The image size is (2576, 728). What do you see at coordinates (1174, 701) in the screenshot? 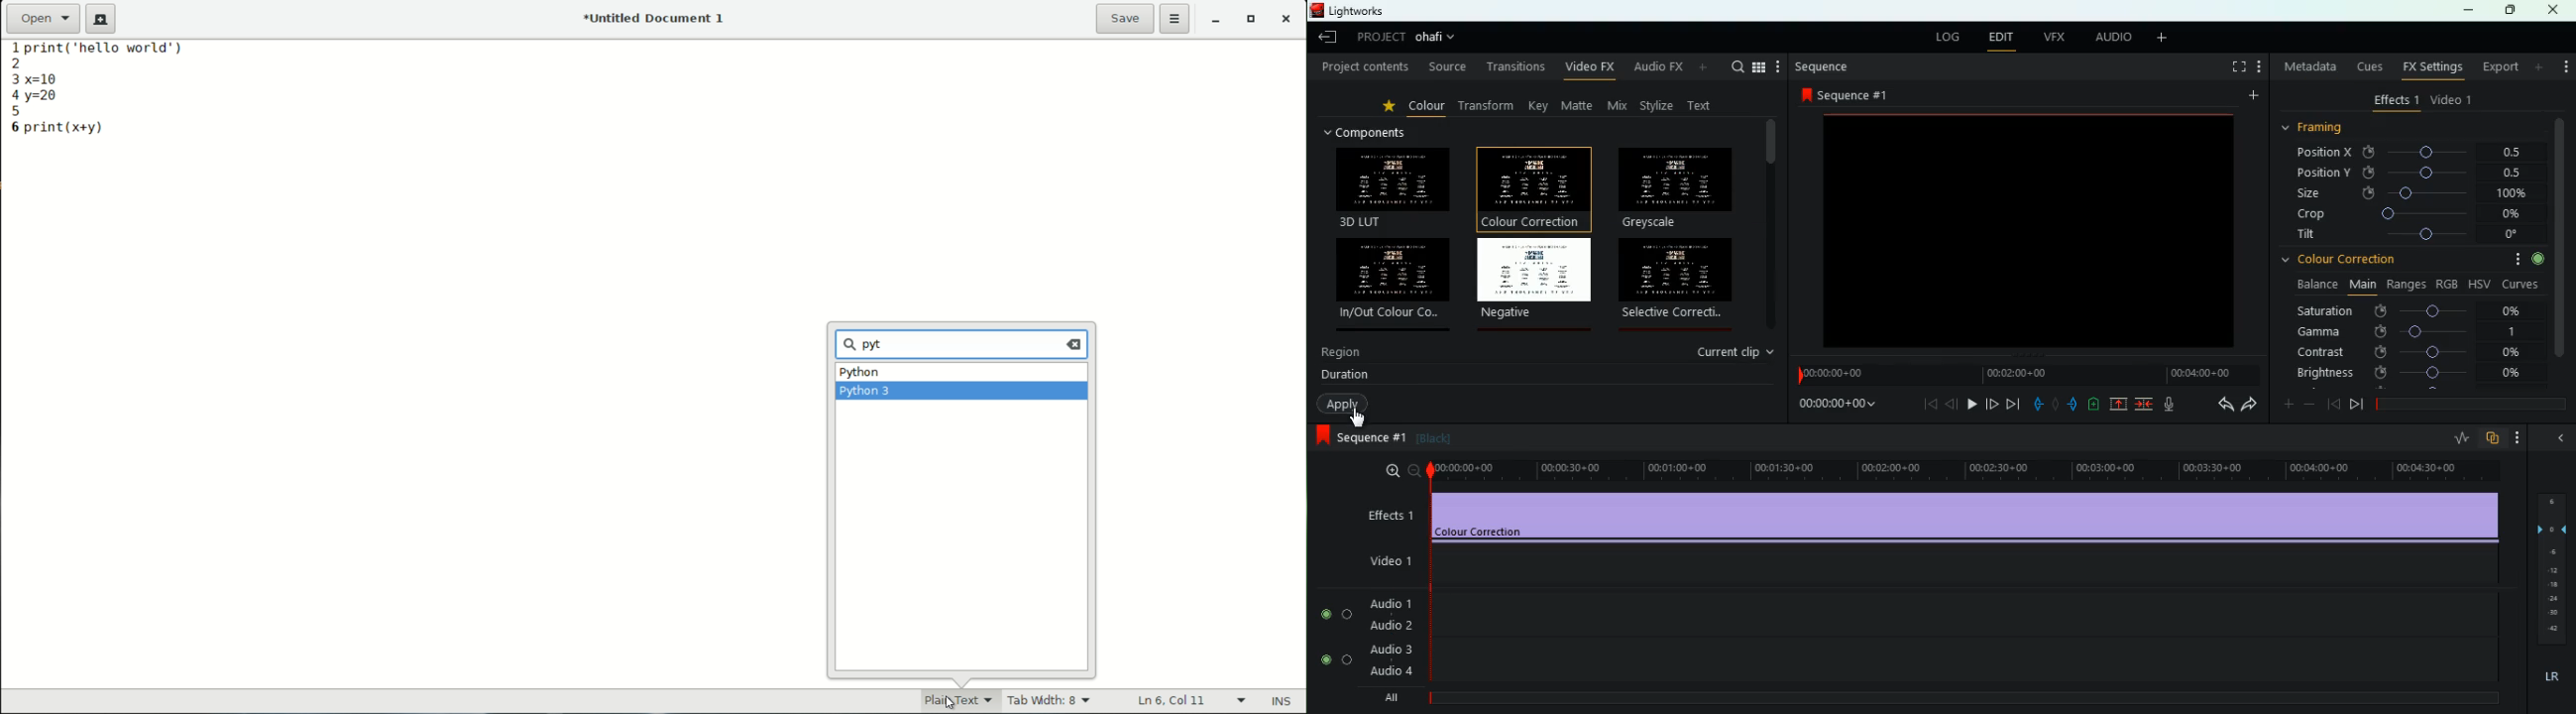
I see `cursor position` at bounding box center [1174, 701].